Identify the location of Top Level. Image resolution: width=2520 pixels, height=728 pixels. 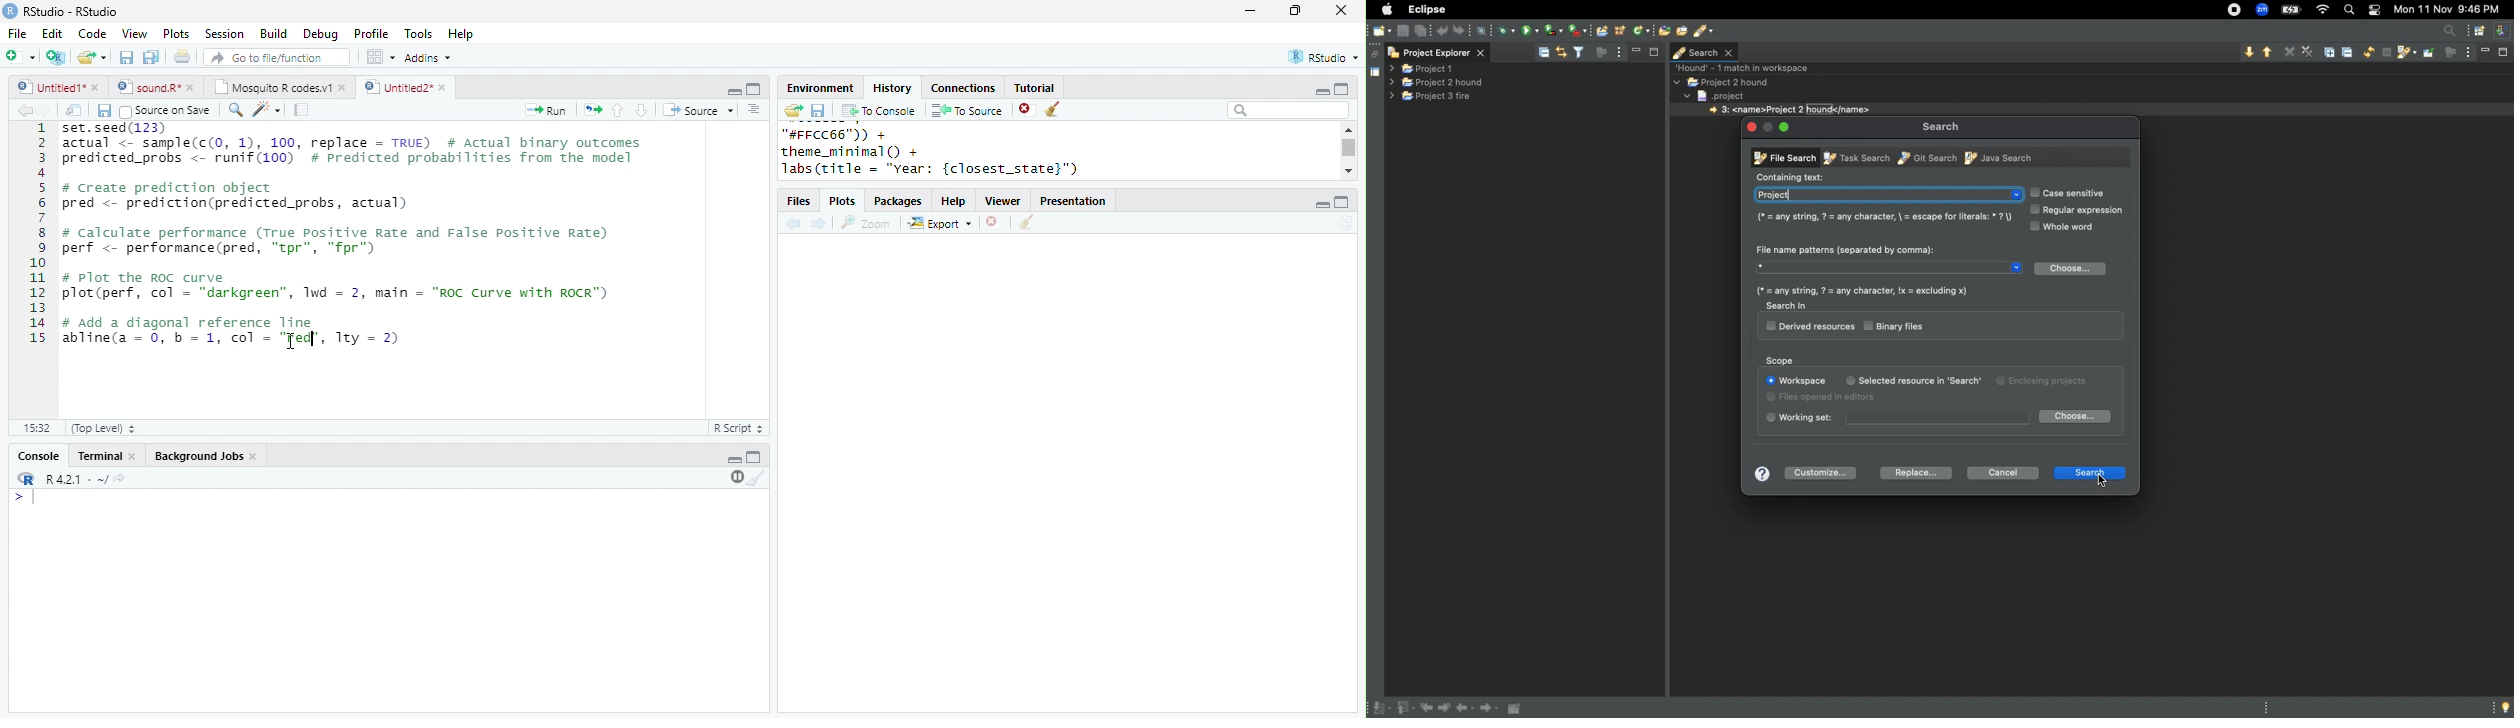
(105, 428).